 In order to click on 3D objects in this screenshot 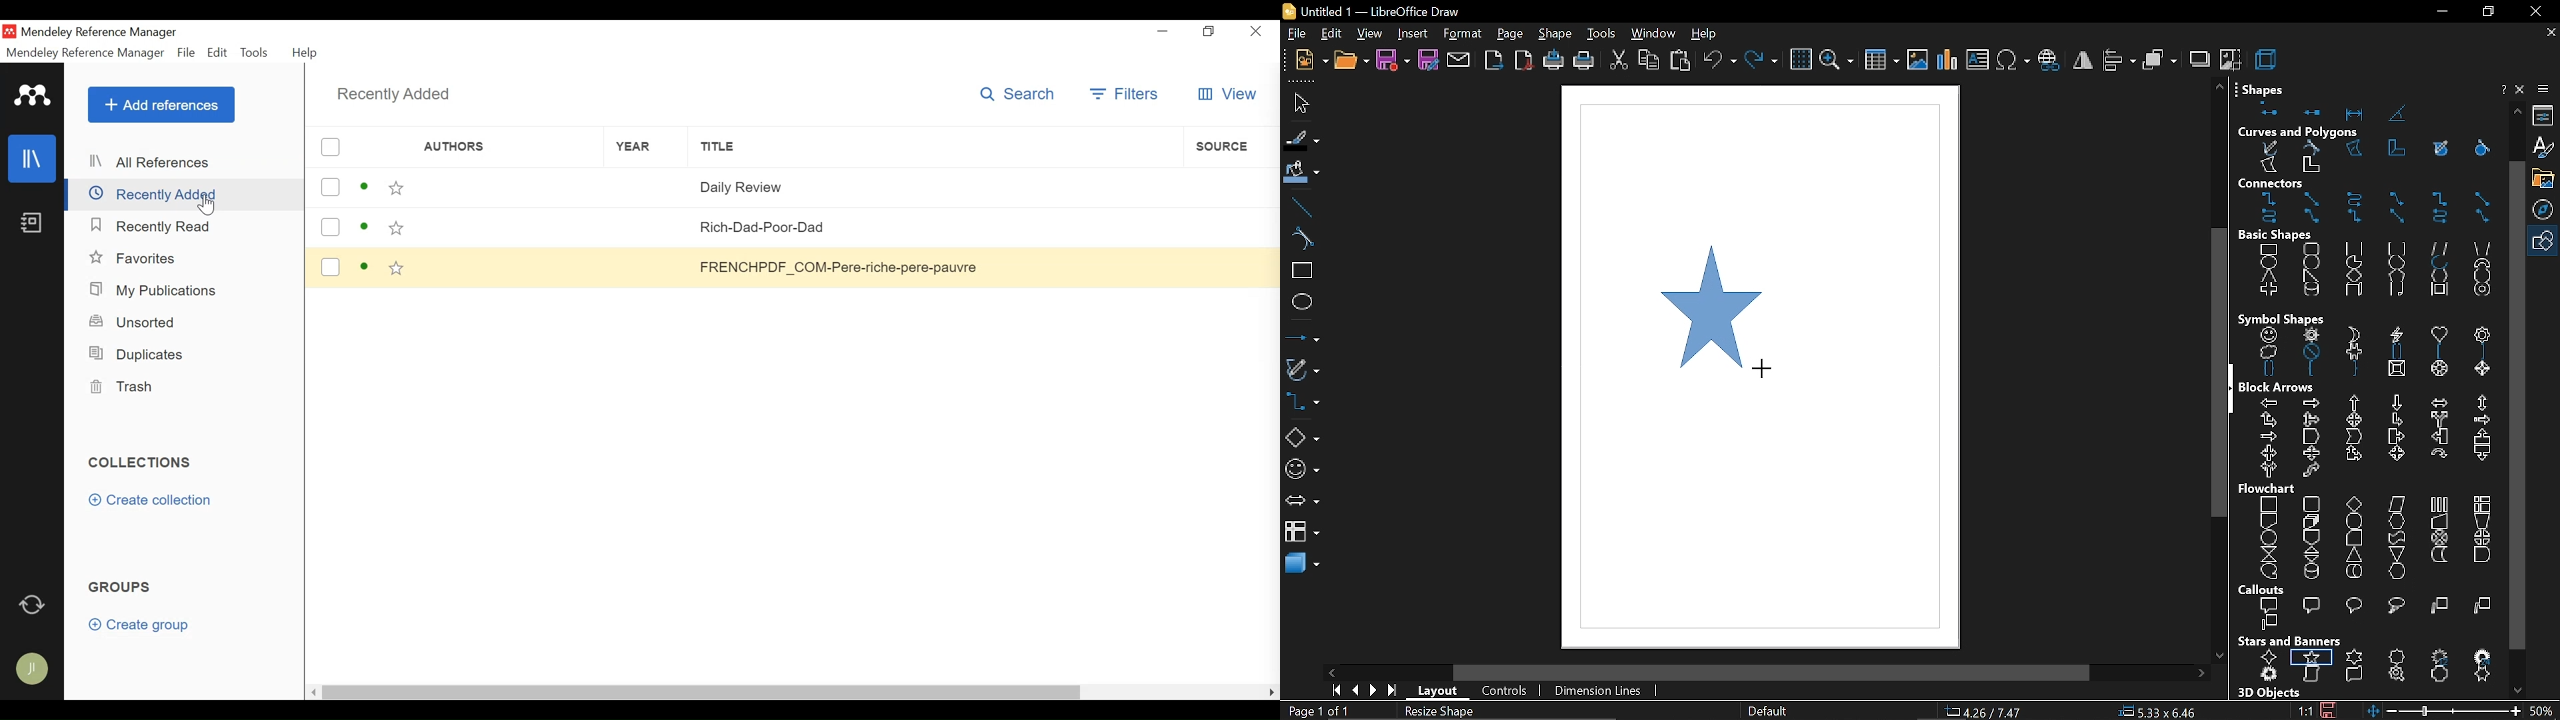, I will do `click(2271, 691)`.